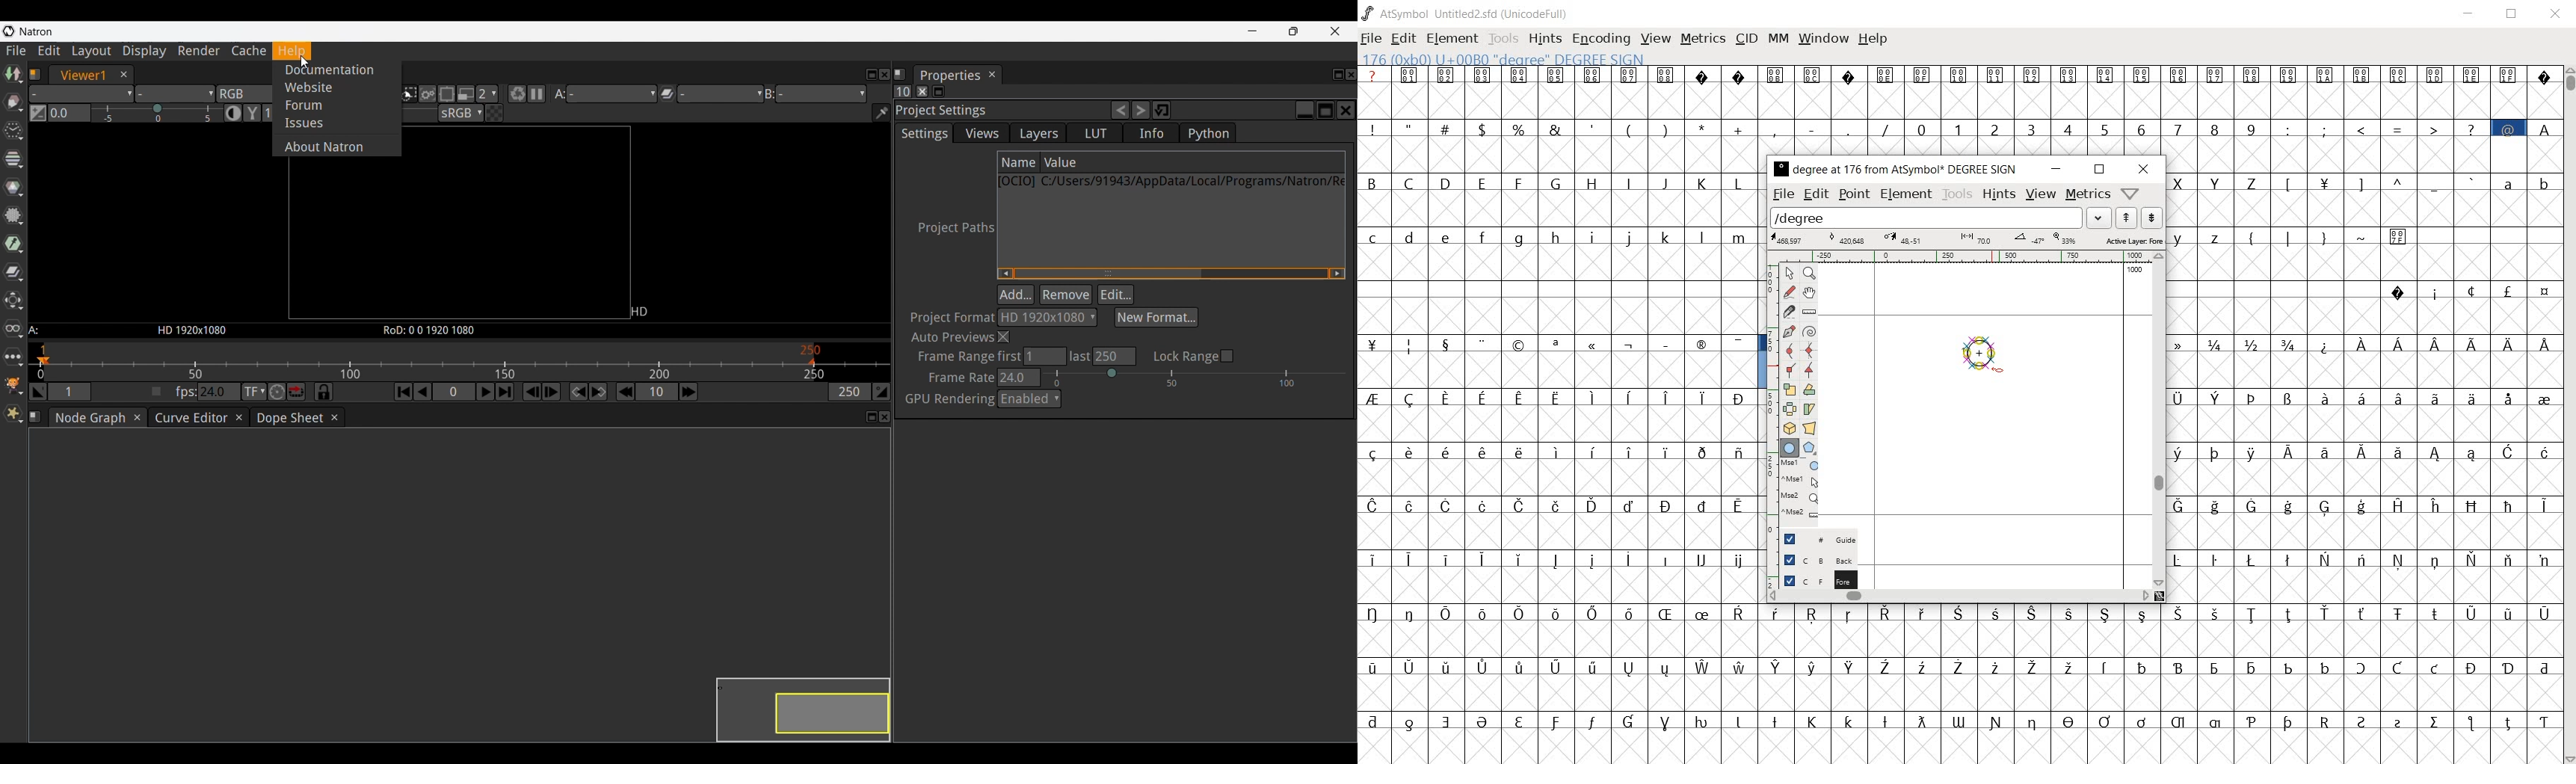  What do you see at coordinates (1813, 539) in the screenshot?
I see `guide` at bounding box center [1813, 539].